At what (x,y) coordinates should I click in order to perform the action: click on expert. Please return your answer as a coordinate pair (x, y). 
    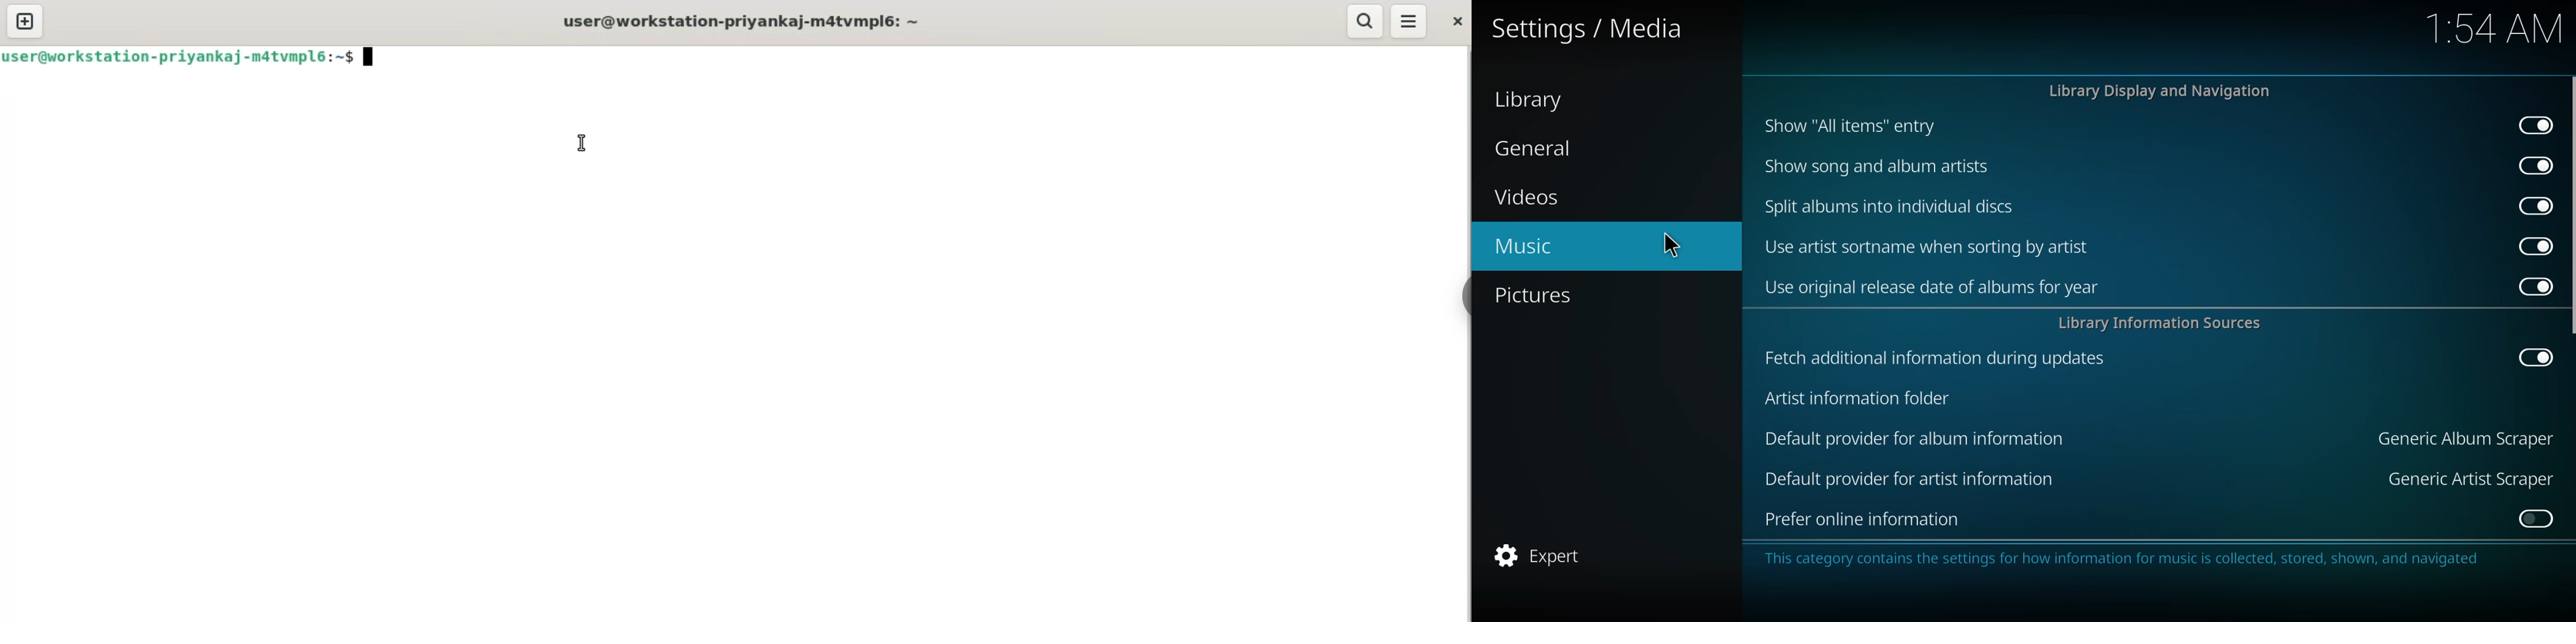
    Looking at the image, I should click on (1548, 554).